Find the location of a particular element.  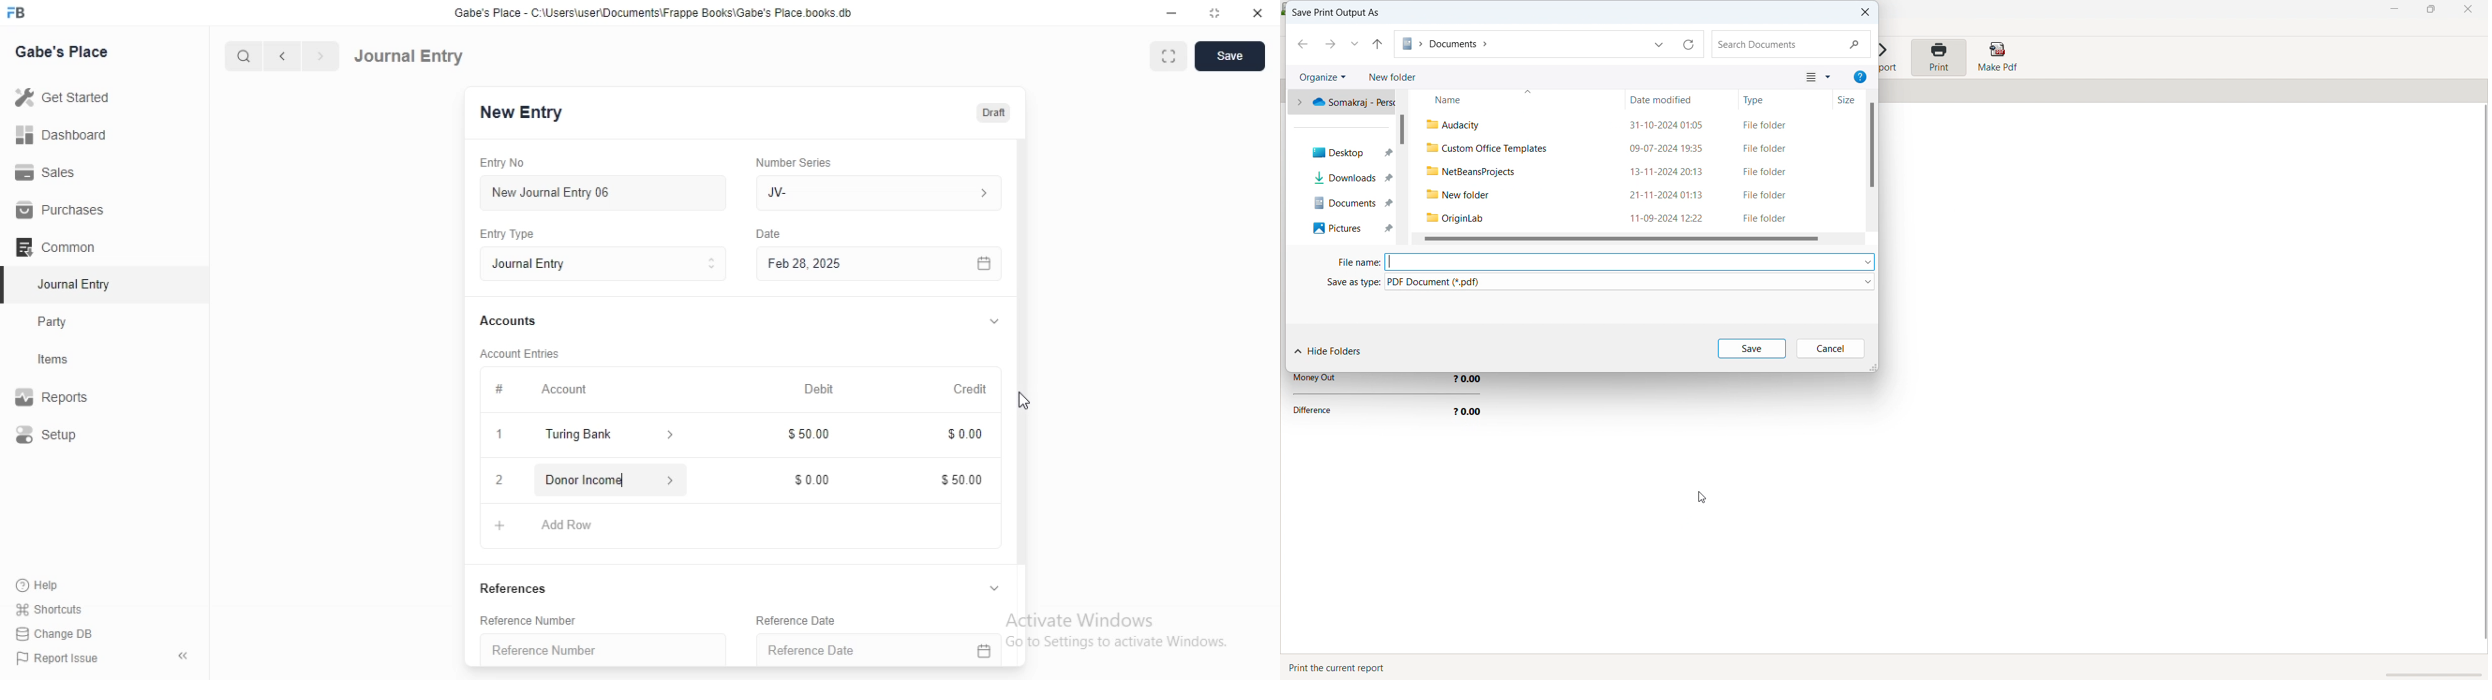

save print output as is located at coordinates (1335, 13).